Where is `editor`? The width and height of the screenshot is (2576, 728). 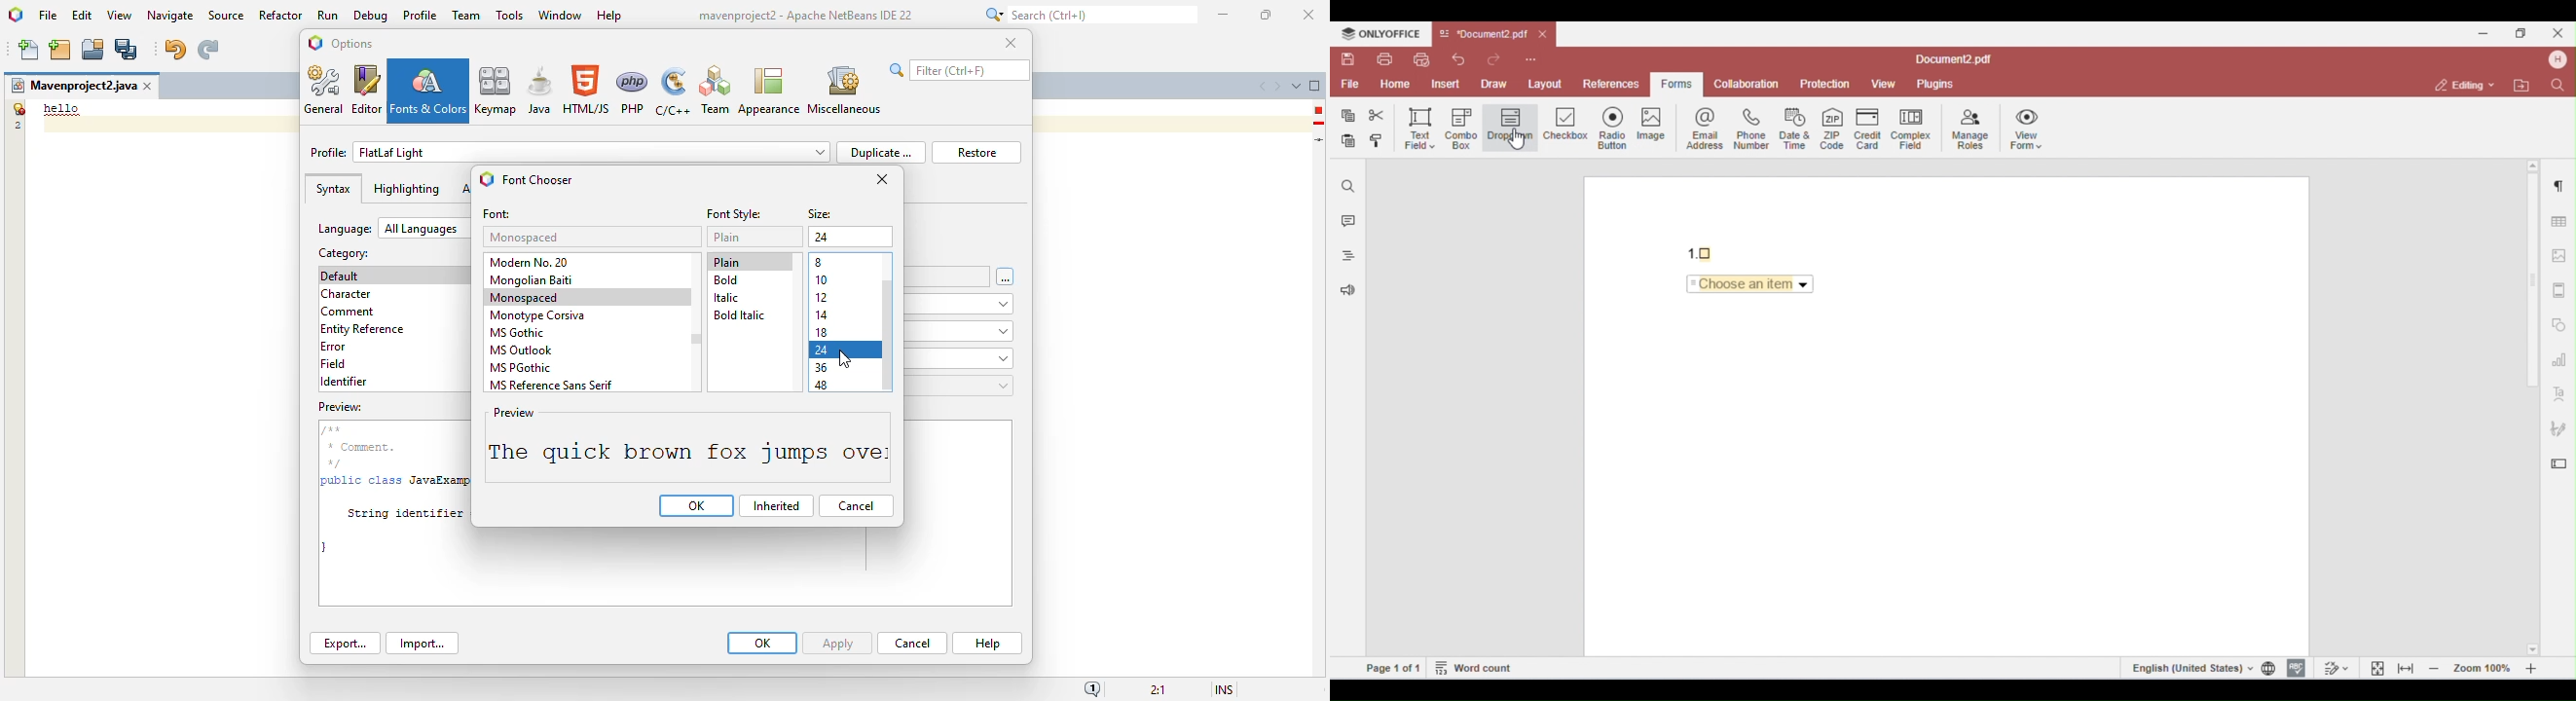
editor is located at coordinates (367, 90).